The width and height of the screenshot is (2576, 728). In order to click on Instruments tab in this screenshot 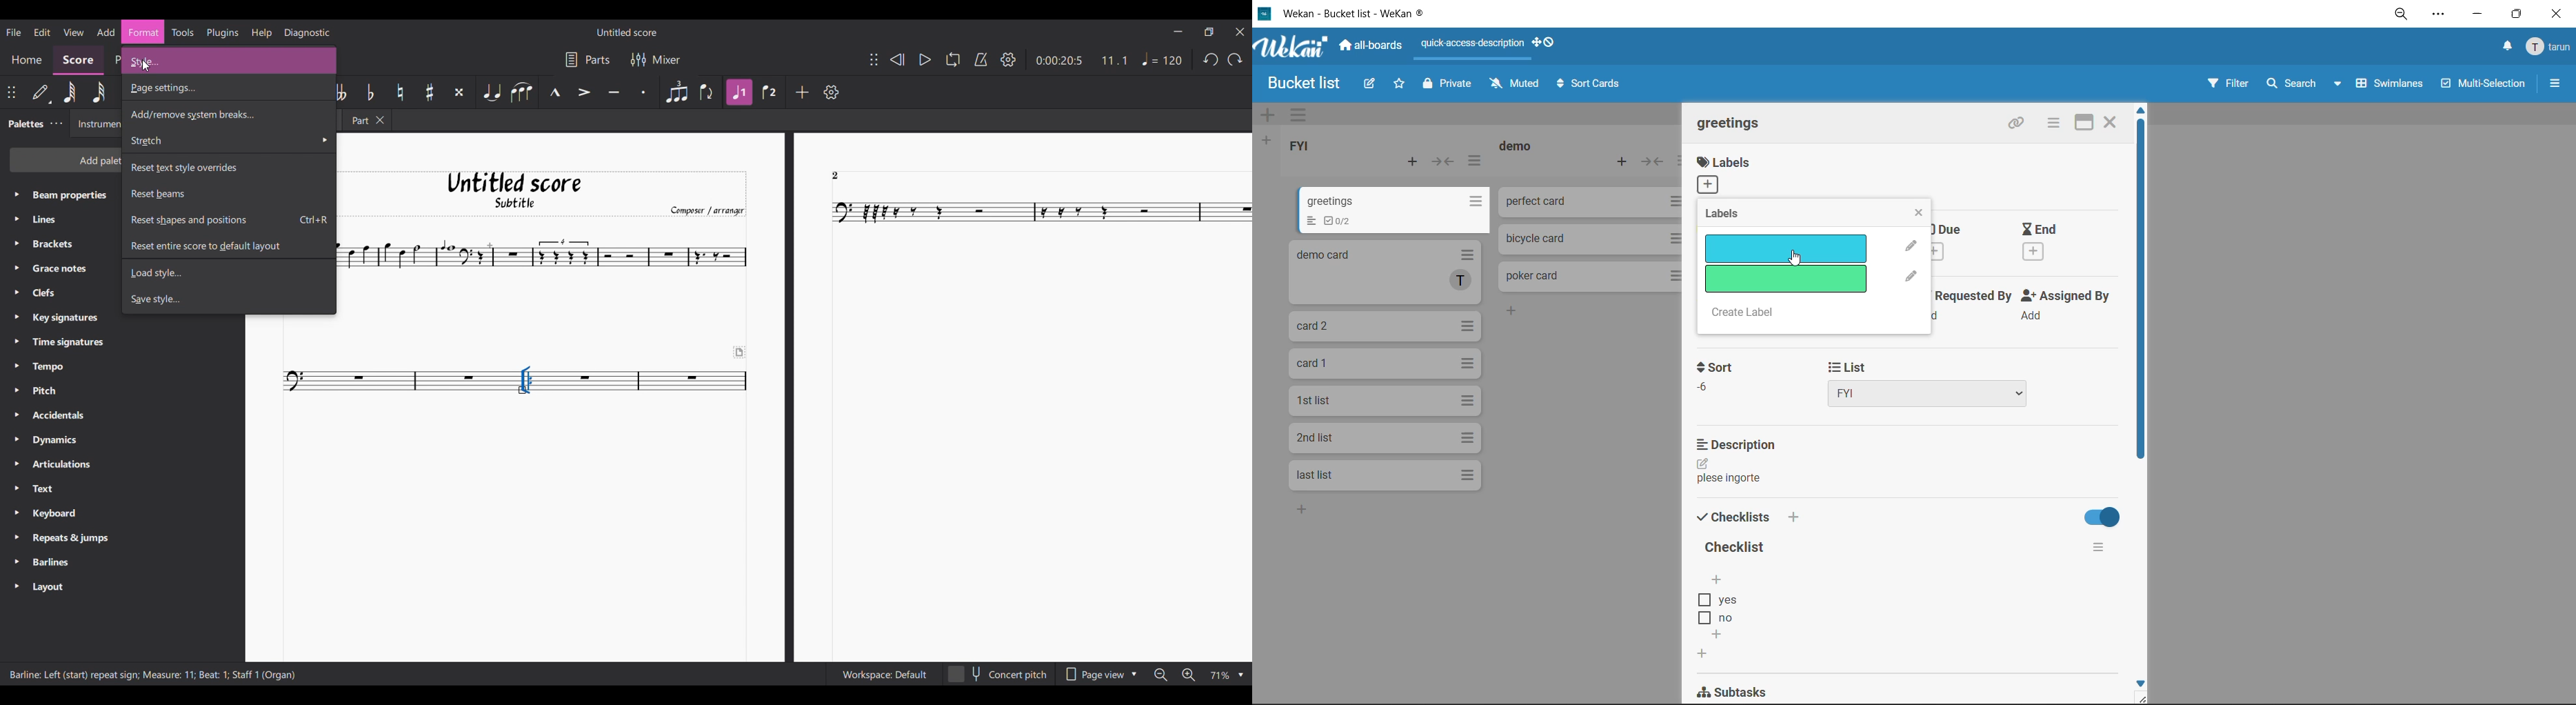, I will do `click(97, 123)`.